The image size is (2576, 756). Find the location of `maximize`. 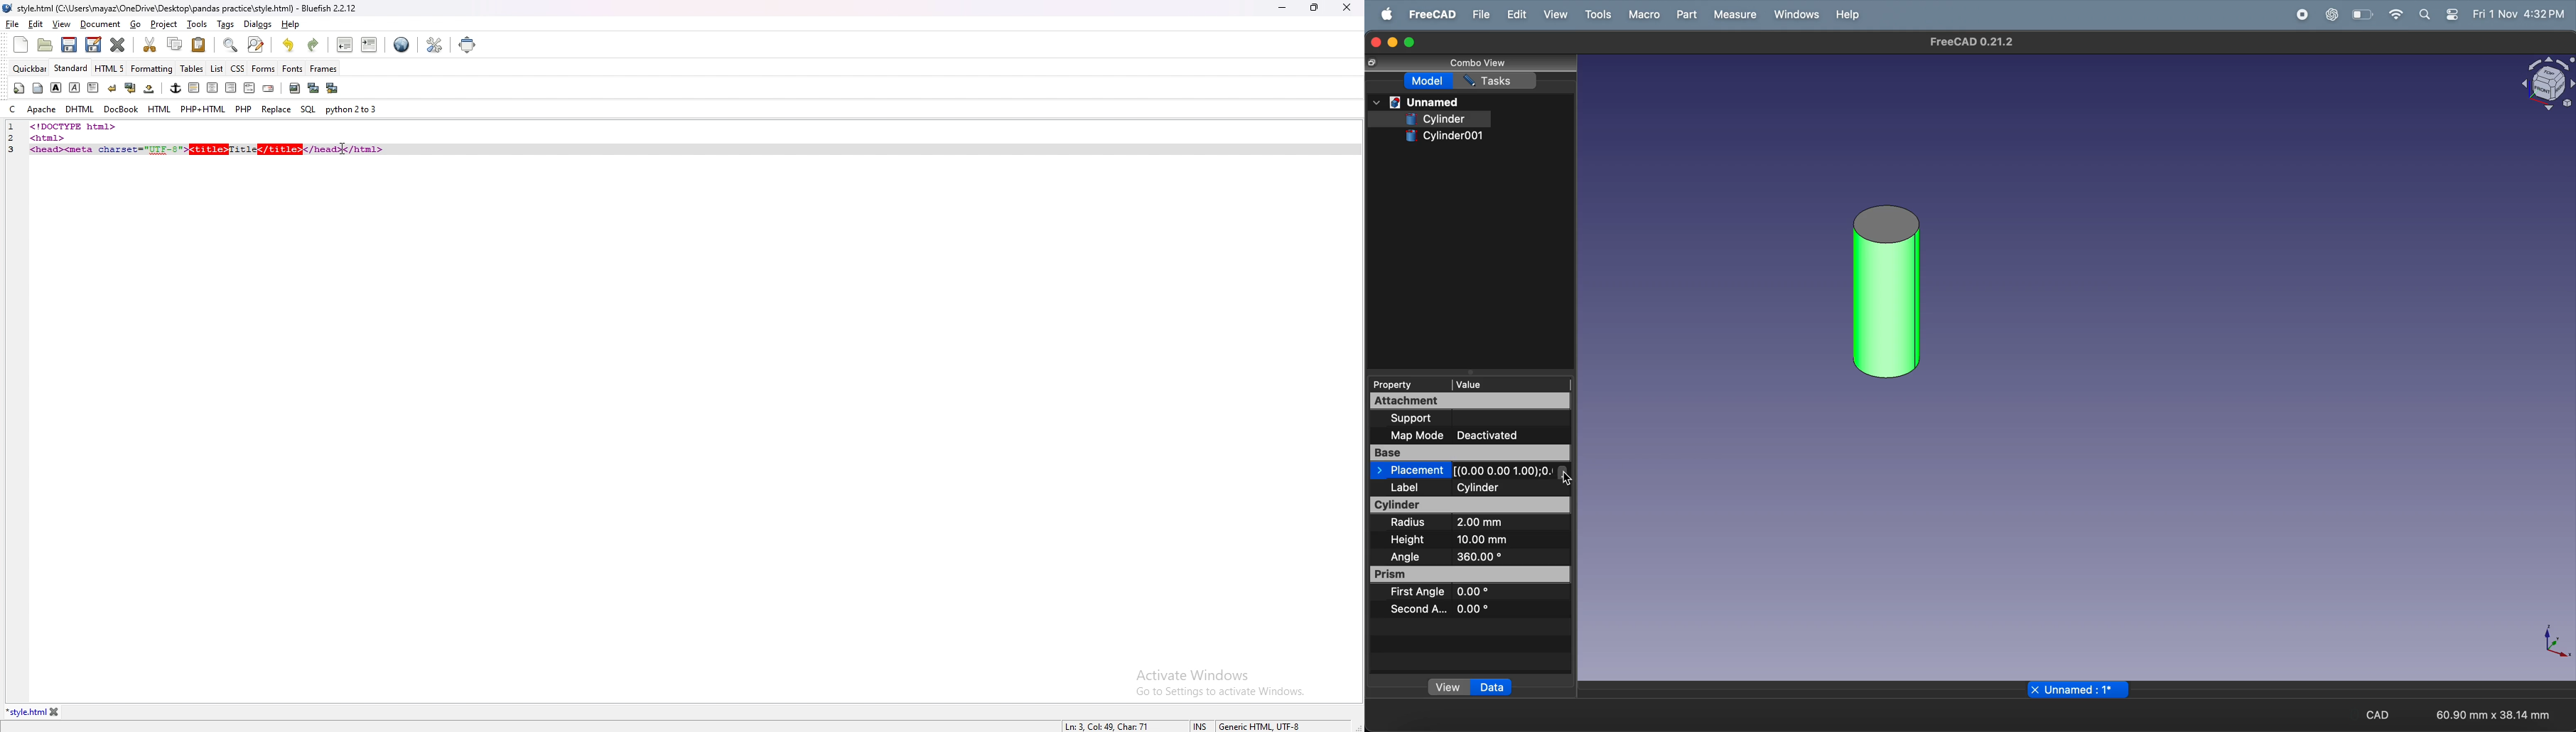

maximize is located at coordinates (1412, 42).